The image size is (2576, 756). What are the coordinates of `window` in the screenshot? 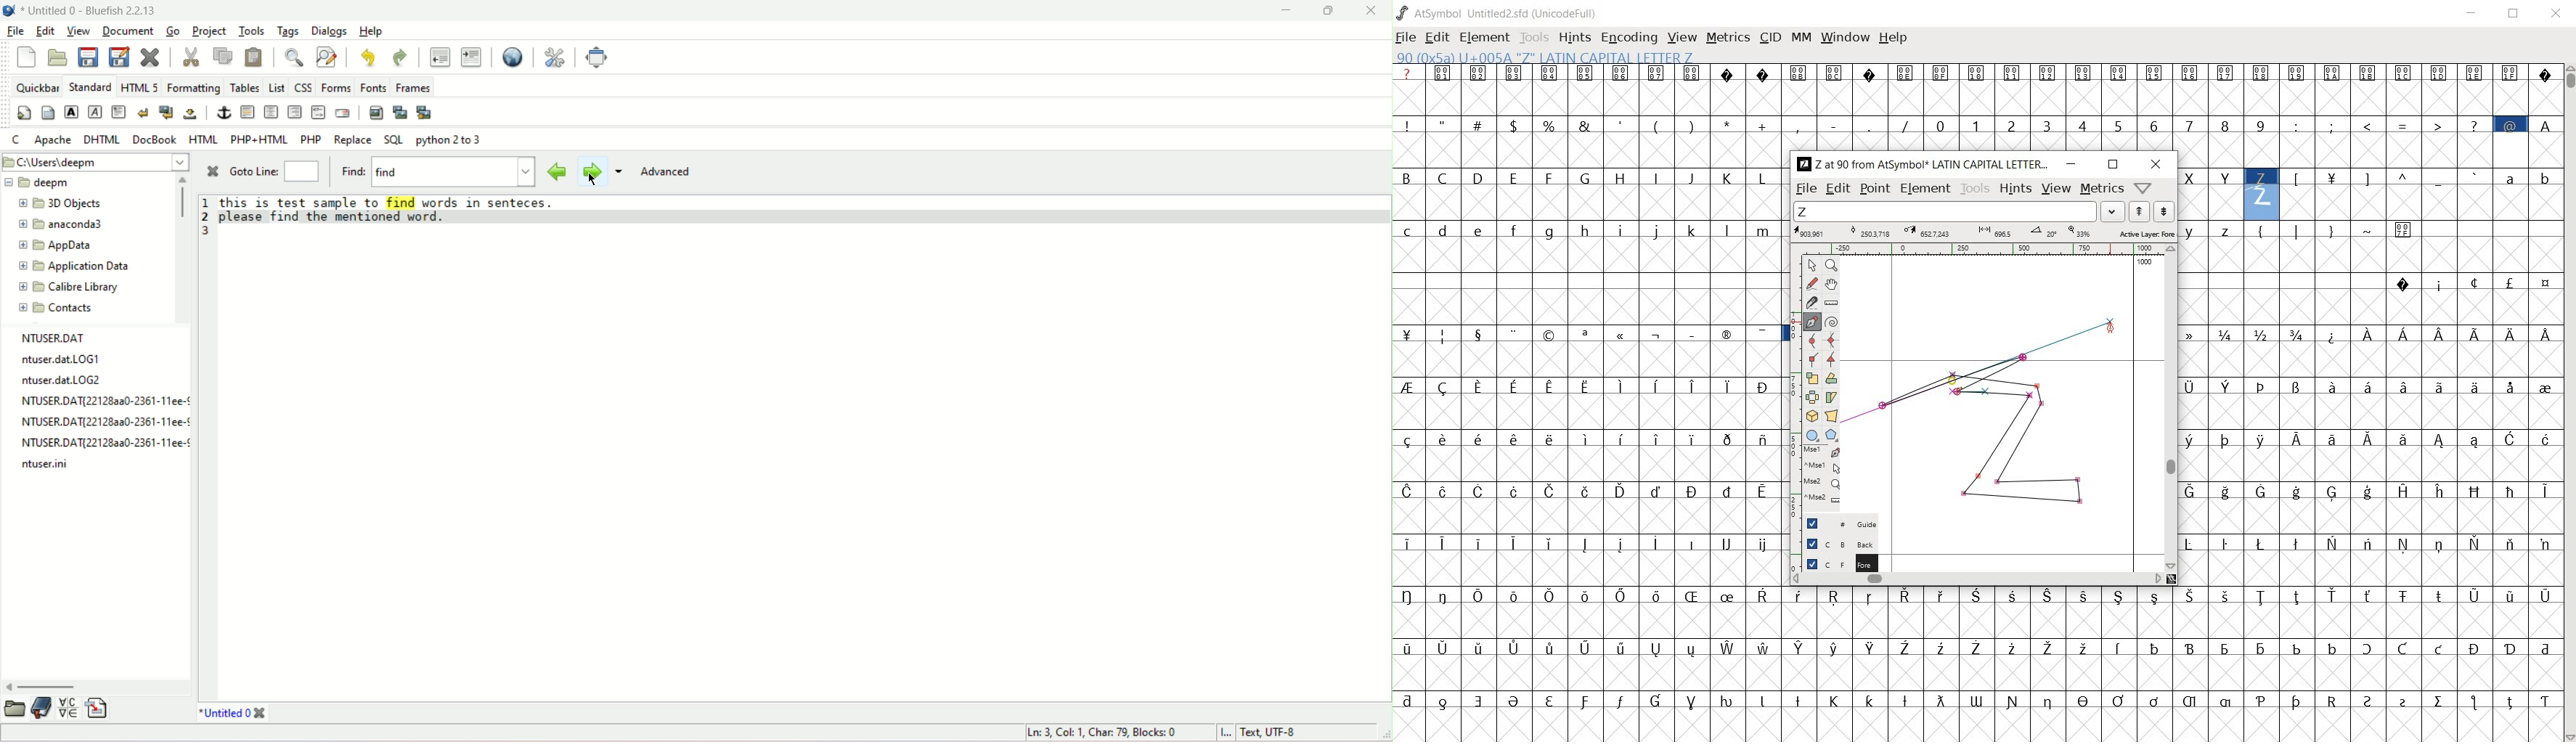 It's located at (1845, 38).